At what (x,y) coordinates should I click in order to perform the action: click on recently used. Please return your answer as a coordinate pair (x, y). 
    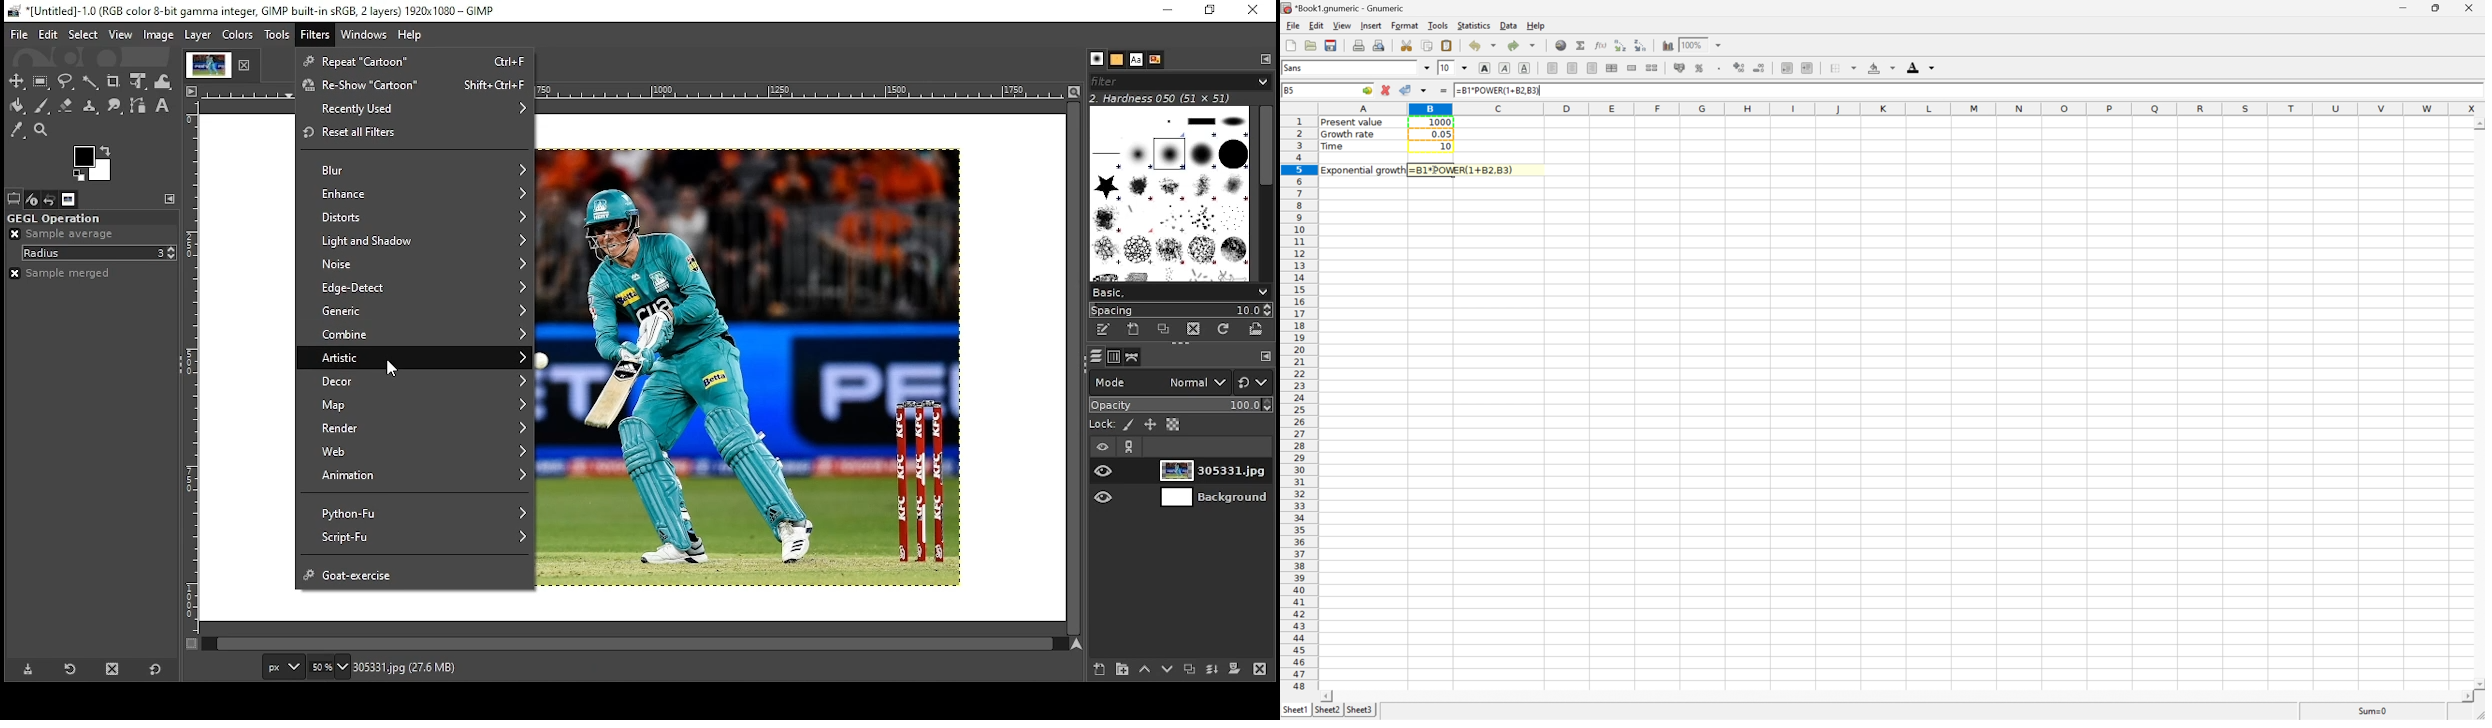
    Looking at the image, I should click on (416, 109).